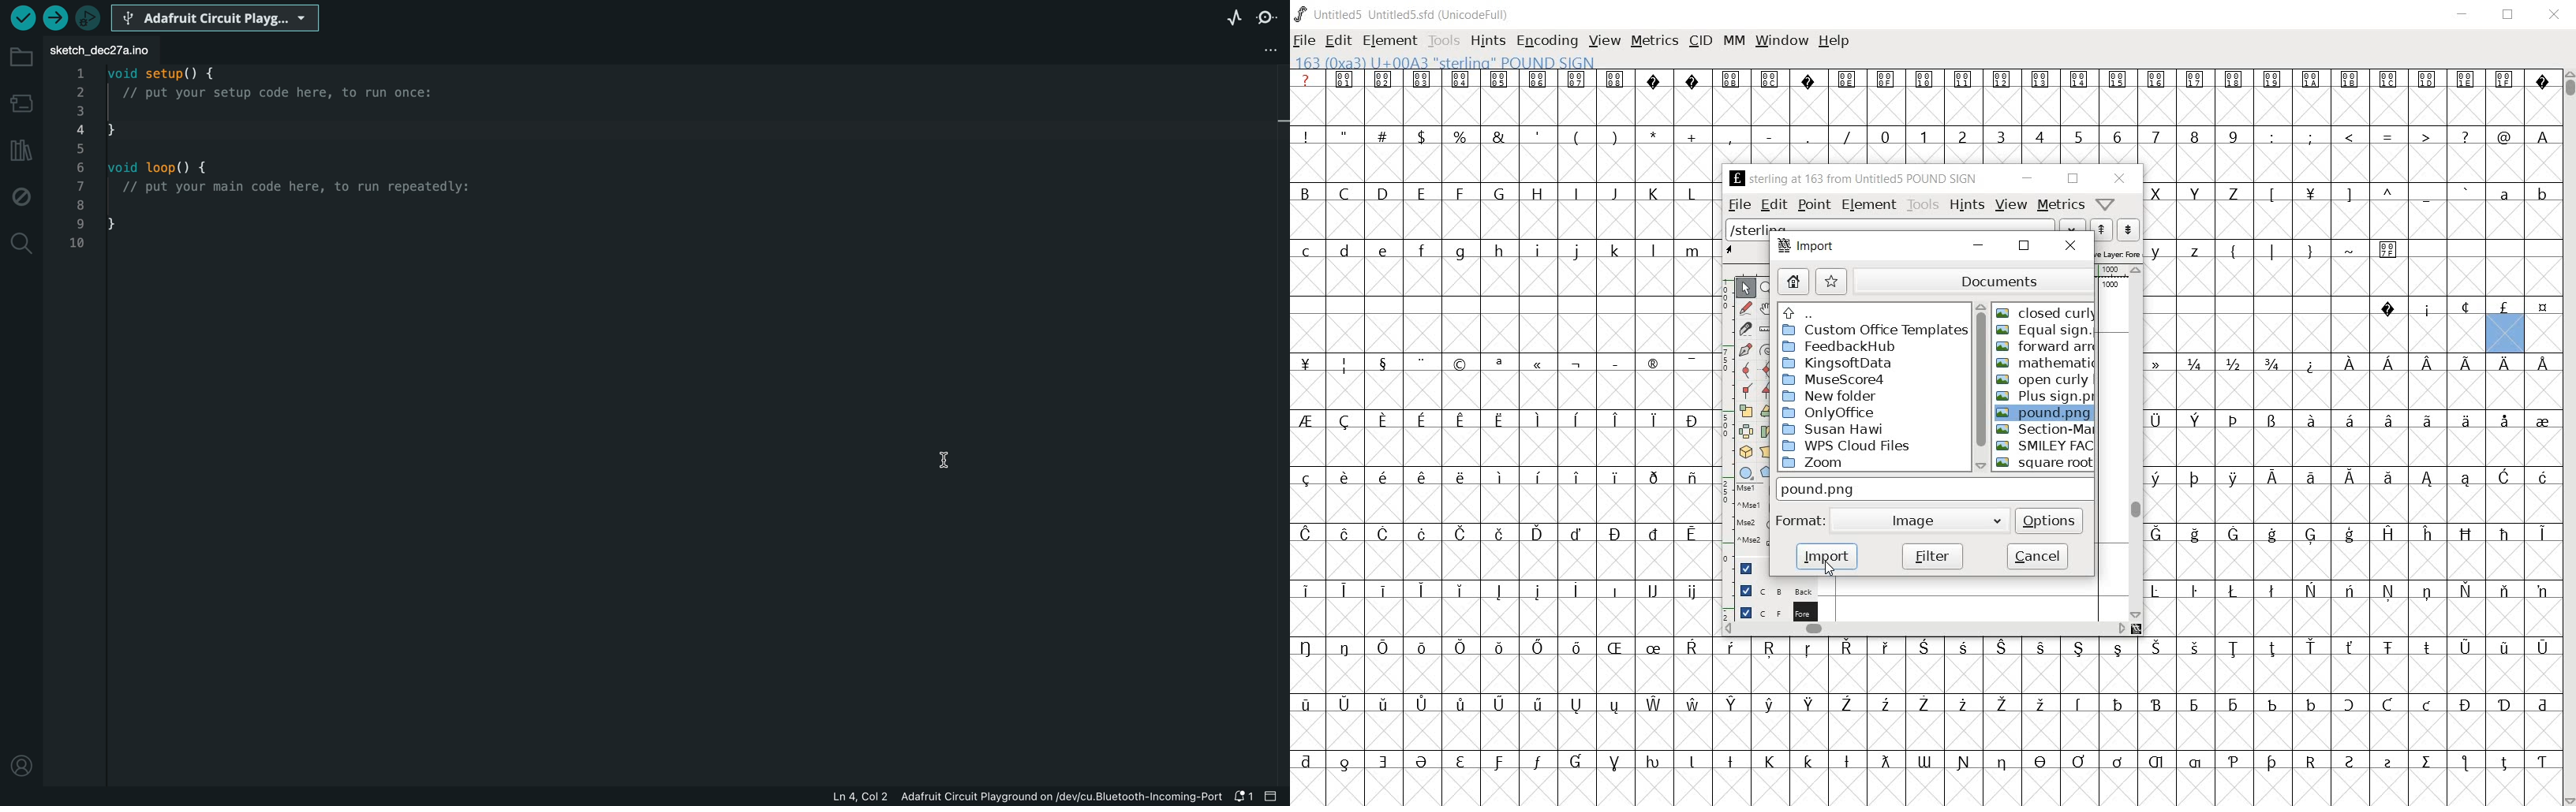 Image resolution: width=2576 pixels, height=812 pixels. Describe the element at coordinates (1460, 80) in the screenshot. I see `Symbol` at that location.